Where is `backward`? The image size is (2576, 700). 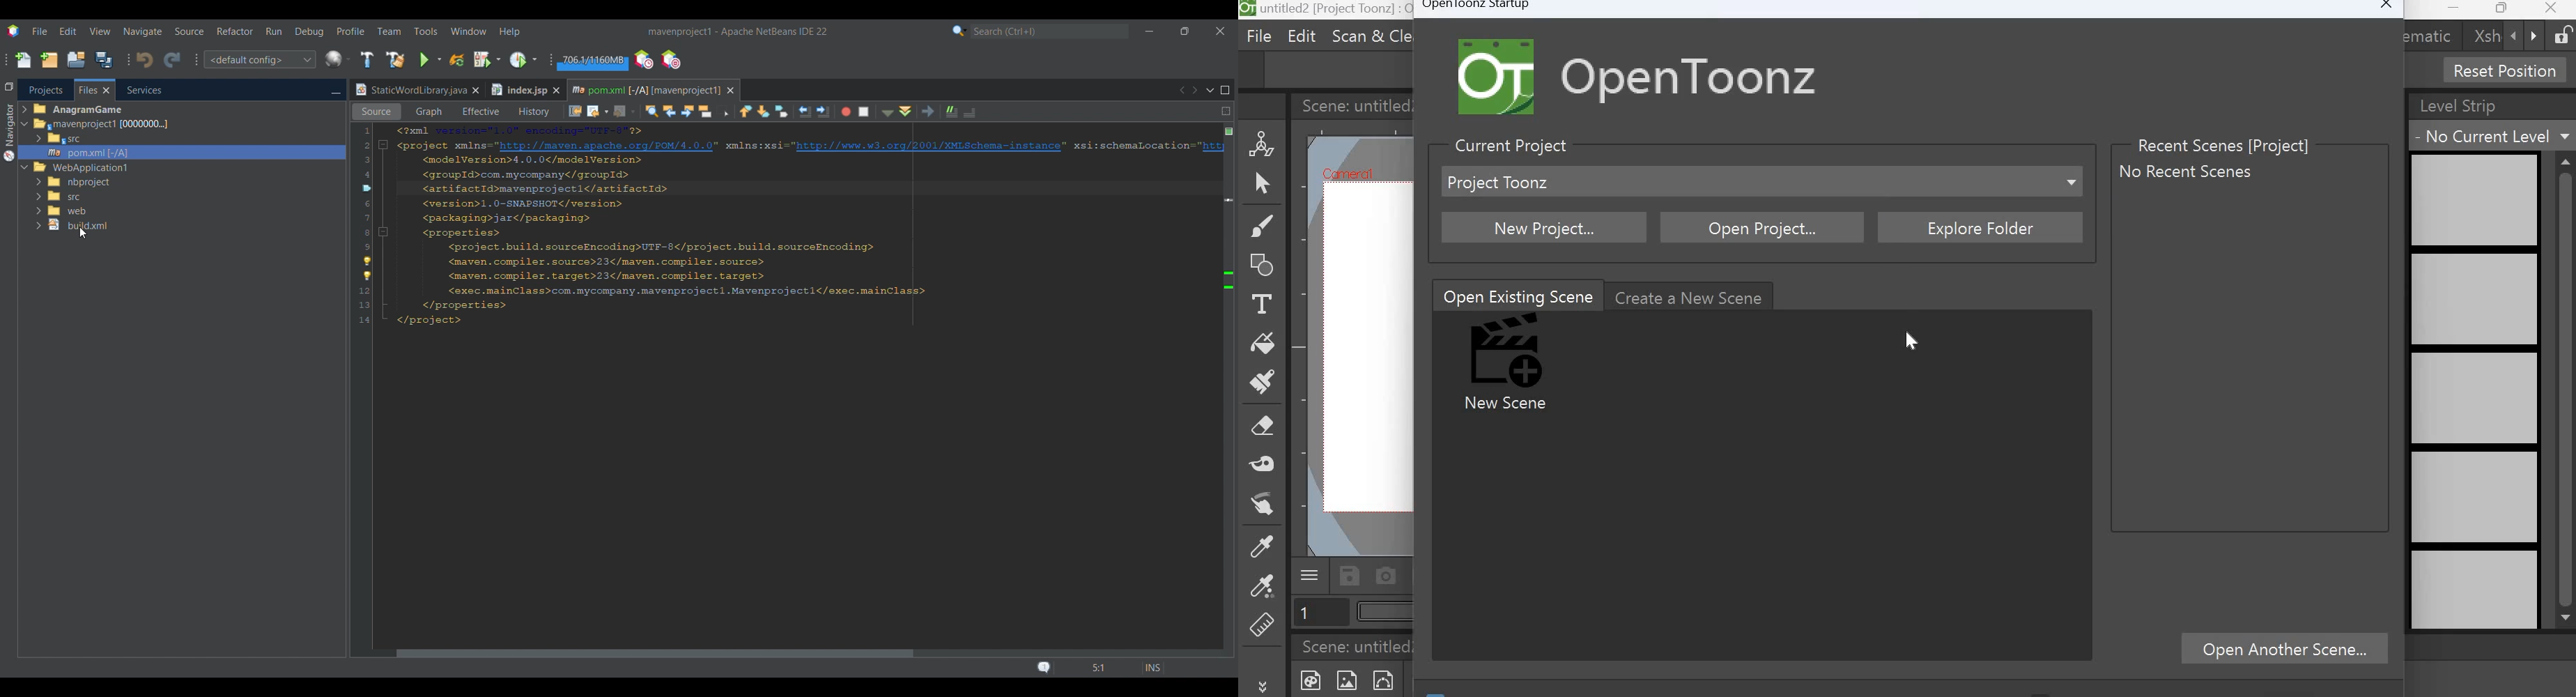
backward is located at coordinates (2510, 35).